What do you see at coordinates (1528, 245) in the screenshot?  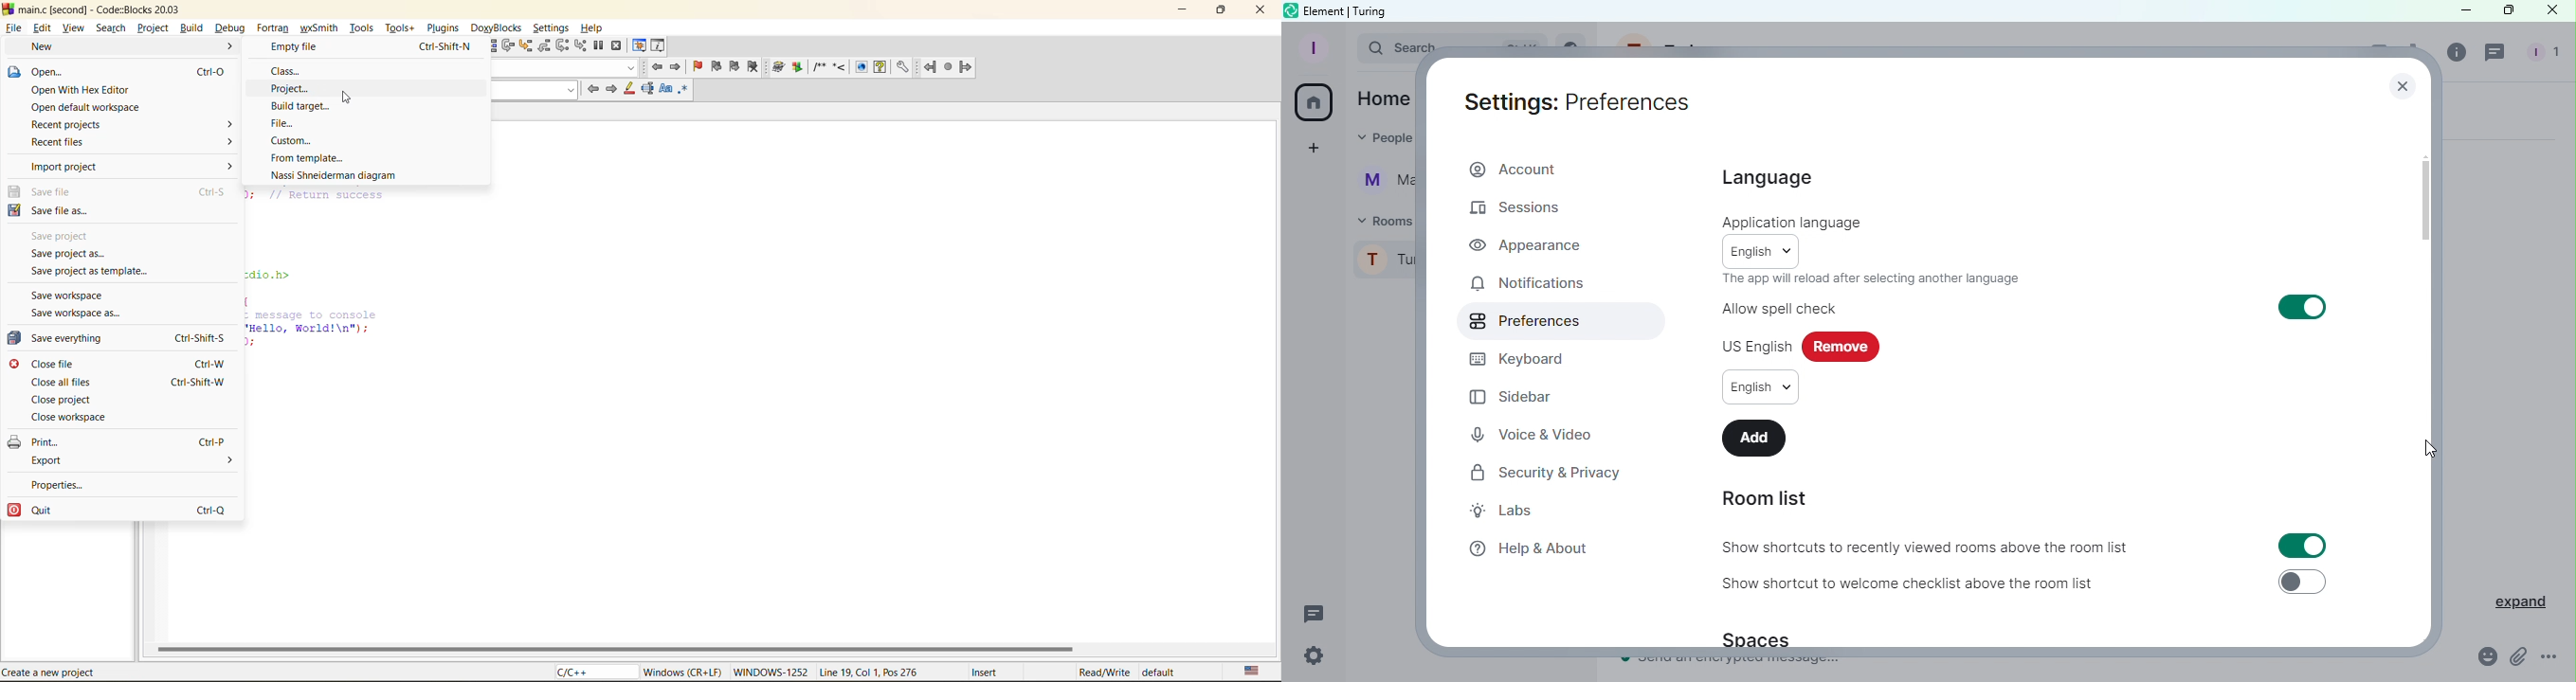 I see `Appearance` at bounding box center [1528, 245].